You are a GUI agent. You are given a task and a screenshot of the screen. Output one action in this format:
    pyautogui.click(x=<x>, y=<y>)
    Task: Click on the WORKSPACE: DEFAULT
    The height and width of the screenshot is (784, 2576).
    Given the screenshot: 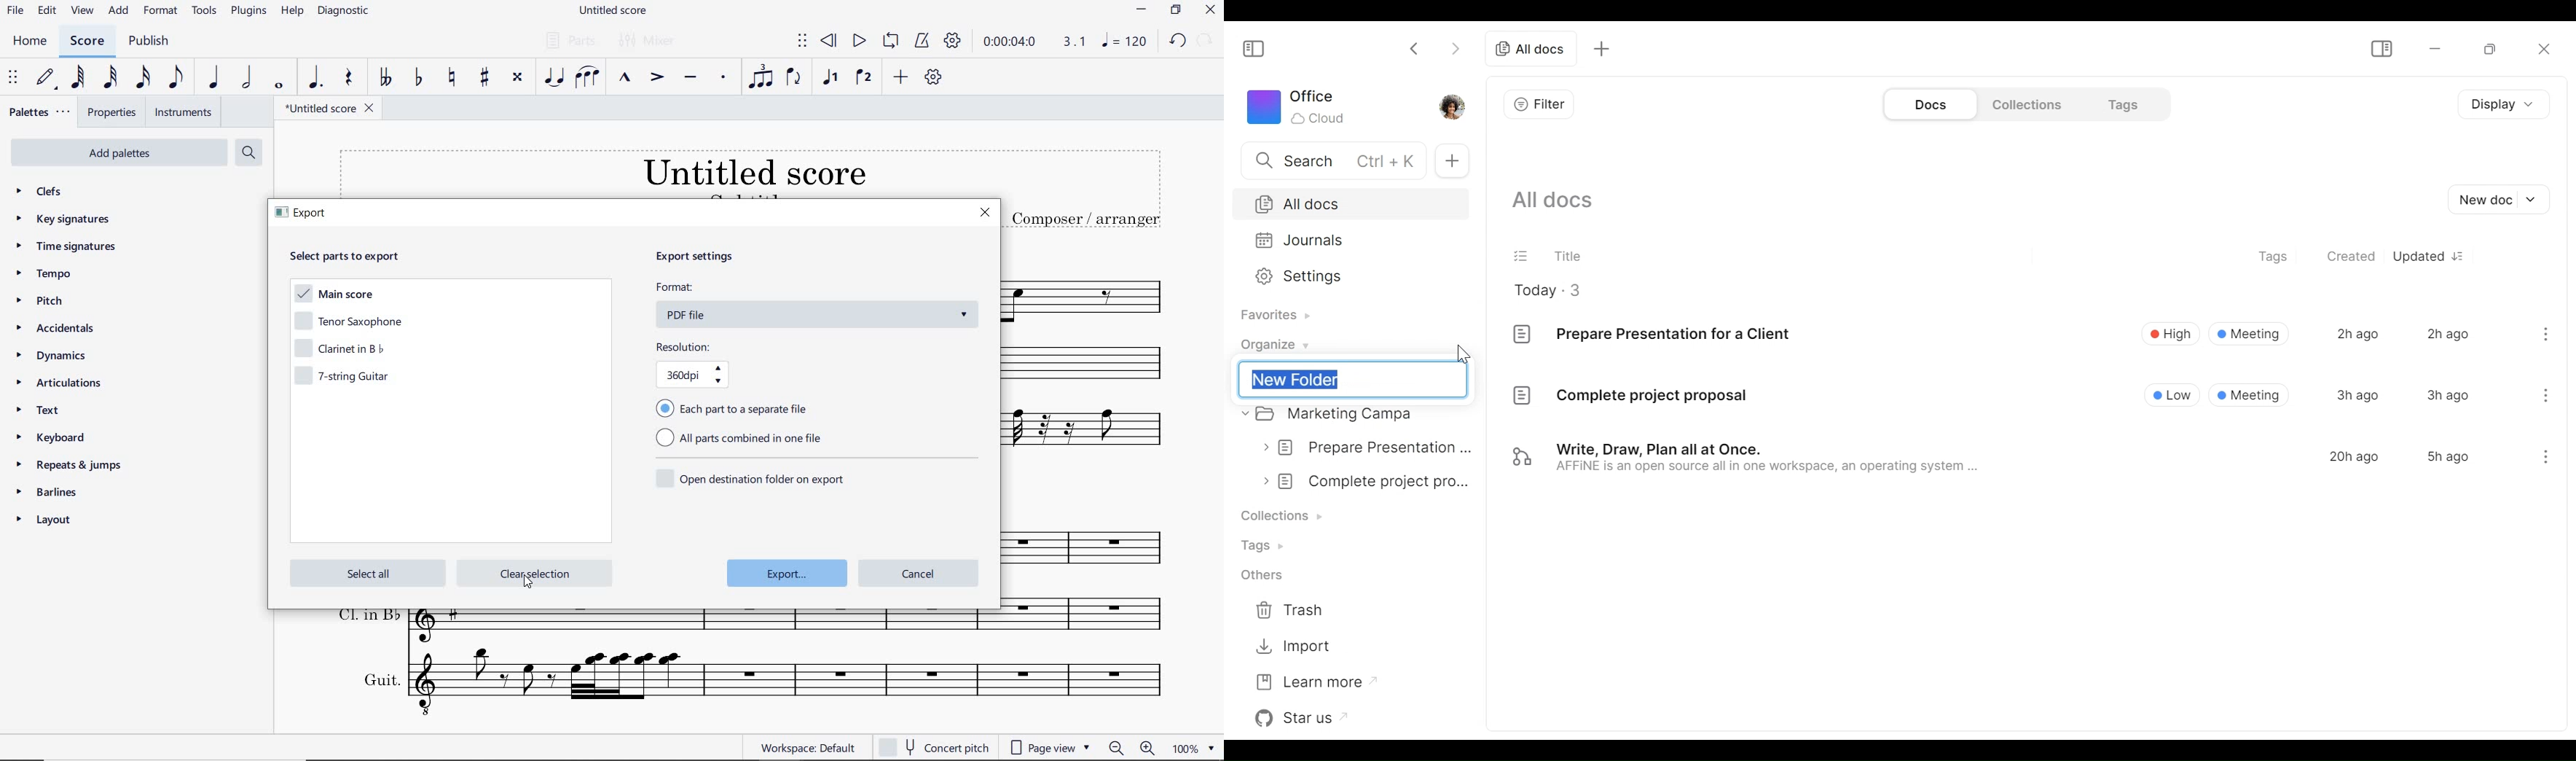 What is the action you would take?
    pyautogui.click(x=791, y=747)
    